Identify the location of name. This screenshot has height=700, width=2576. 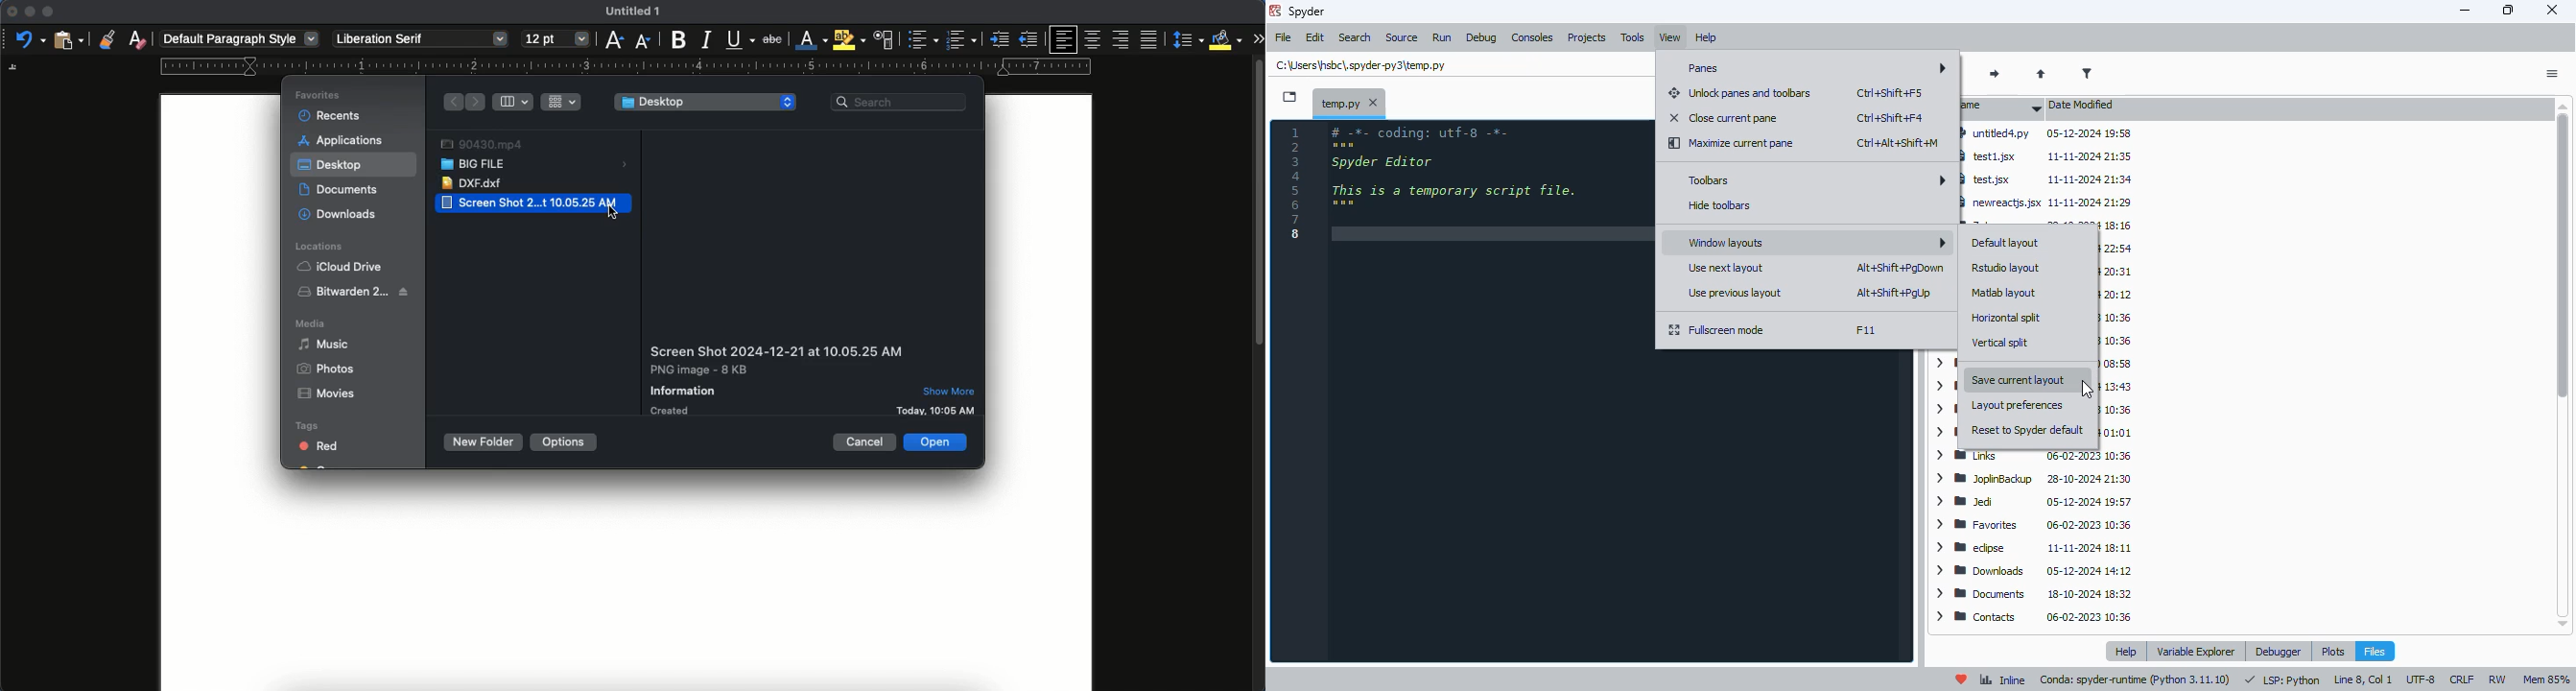
(2002, 108).